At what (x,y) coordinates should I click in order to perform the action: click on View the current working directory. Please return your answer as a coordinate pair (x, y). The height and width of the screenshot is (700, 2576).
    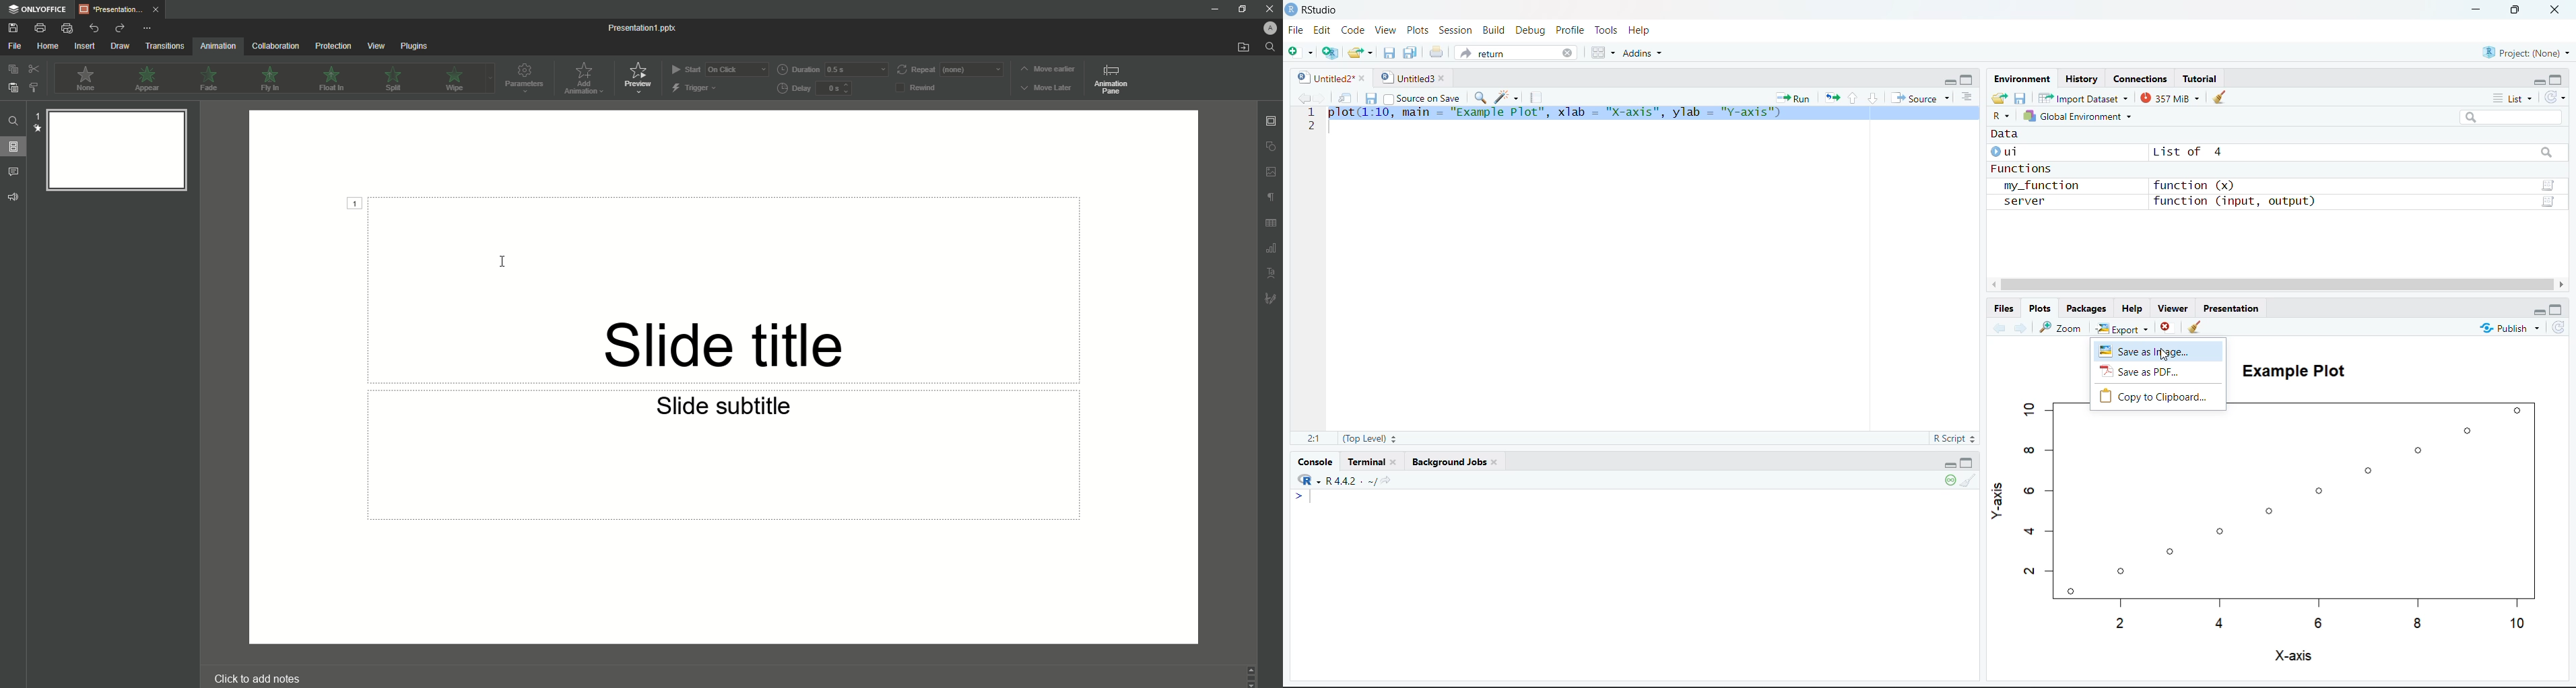
    Looking at the image, I should click on (1388, 481).